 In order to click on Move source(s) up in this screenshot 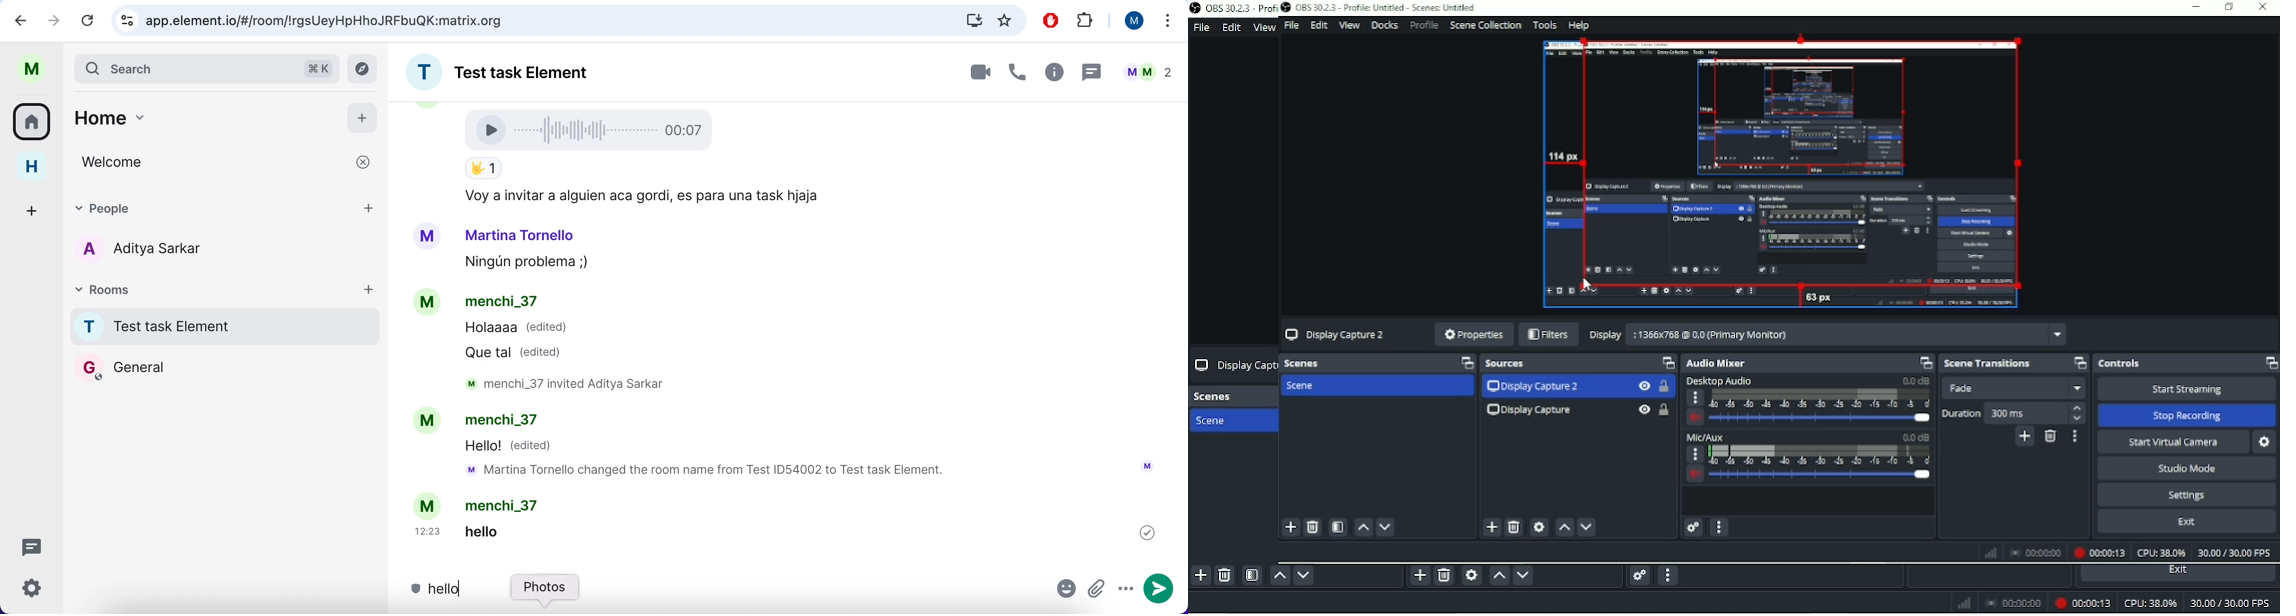, I will do `click(1499, 577)`.